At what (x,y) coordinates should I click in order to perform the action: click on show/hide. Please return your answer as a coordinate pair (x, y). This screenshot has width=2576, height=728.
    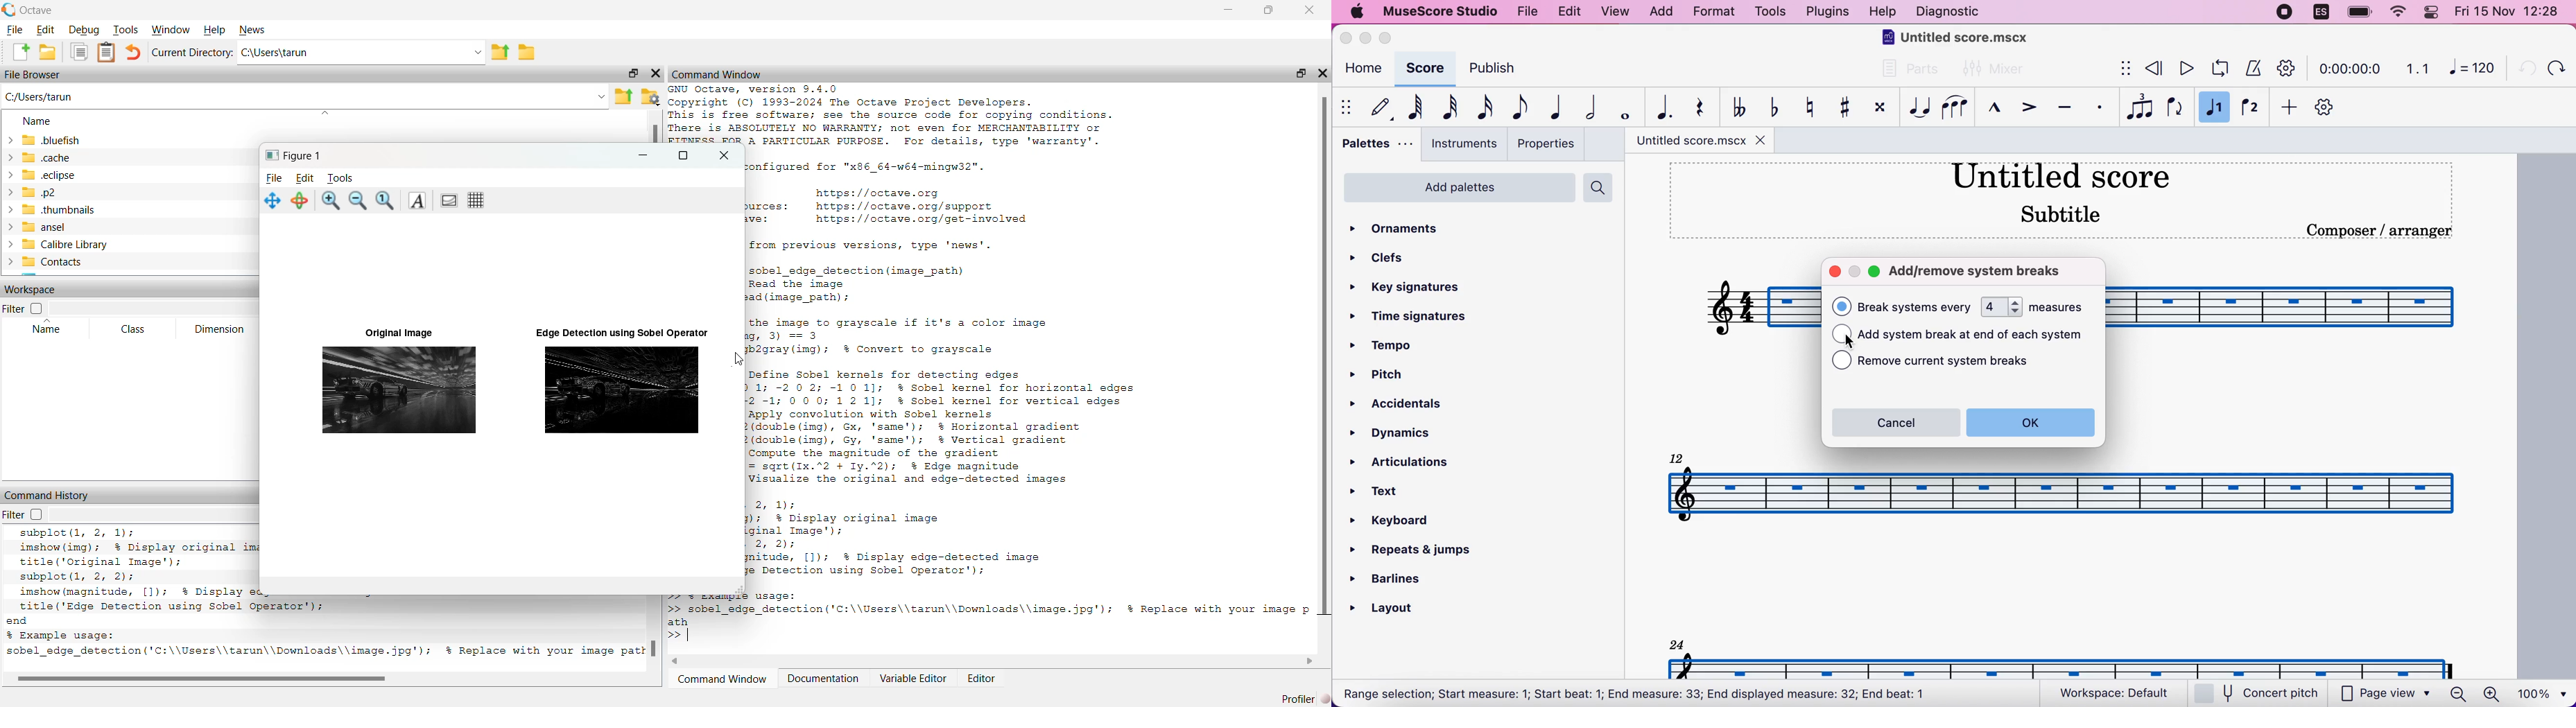
    Looking at the image, I should click on (2124, 69).